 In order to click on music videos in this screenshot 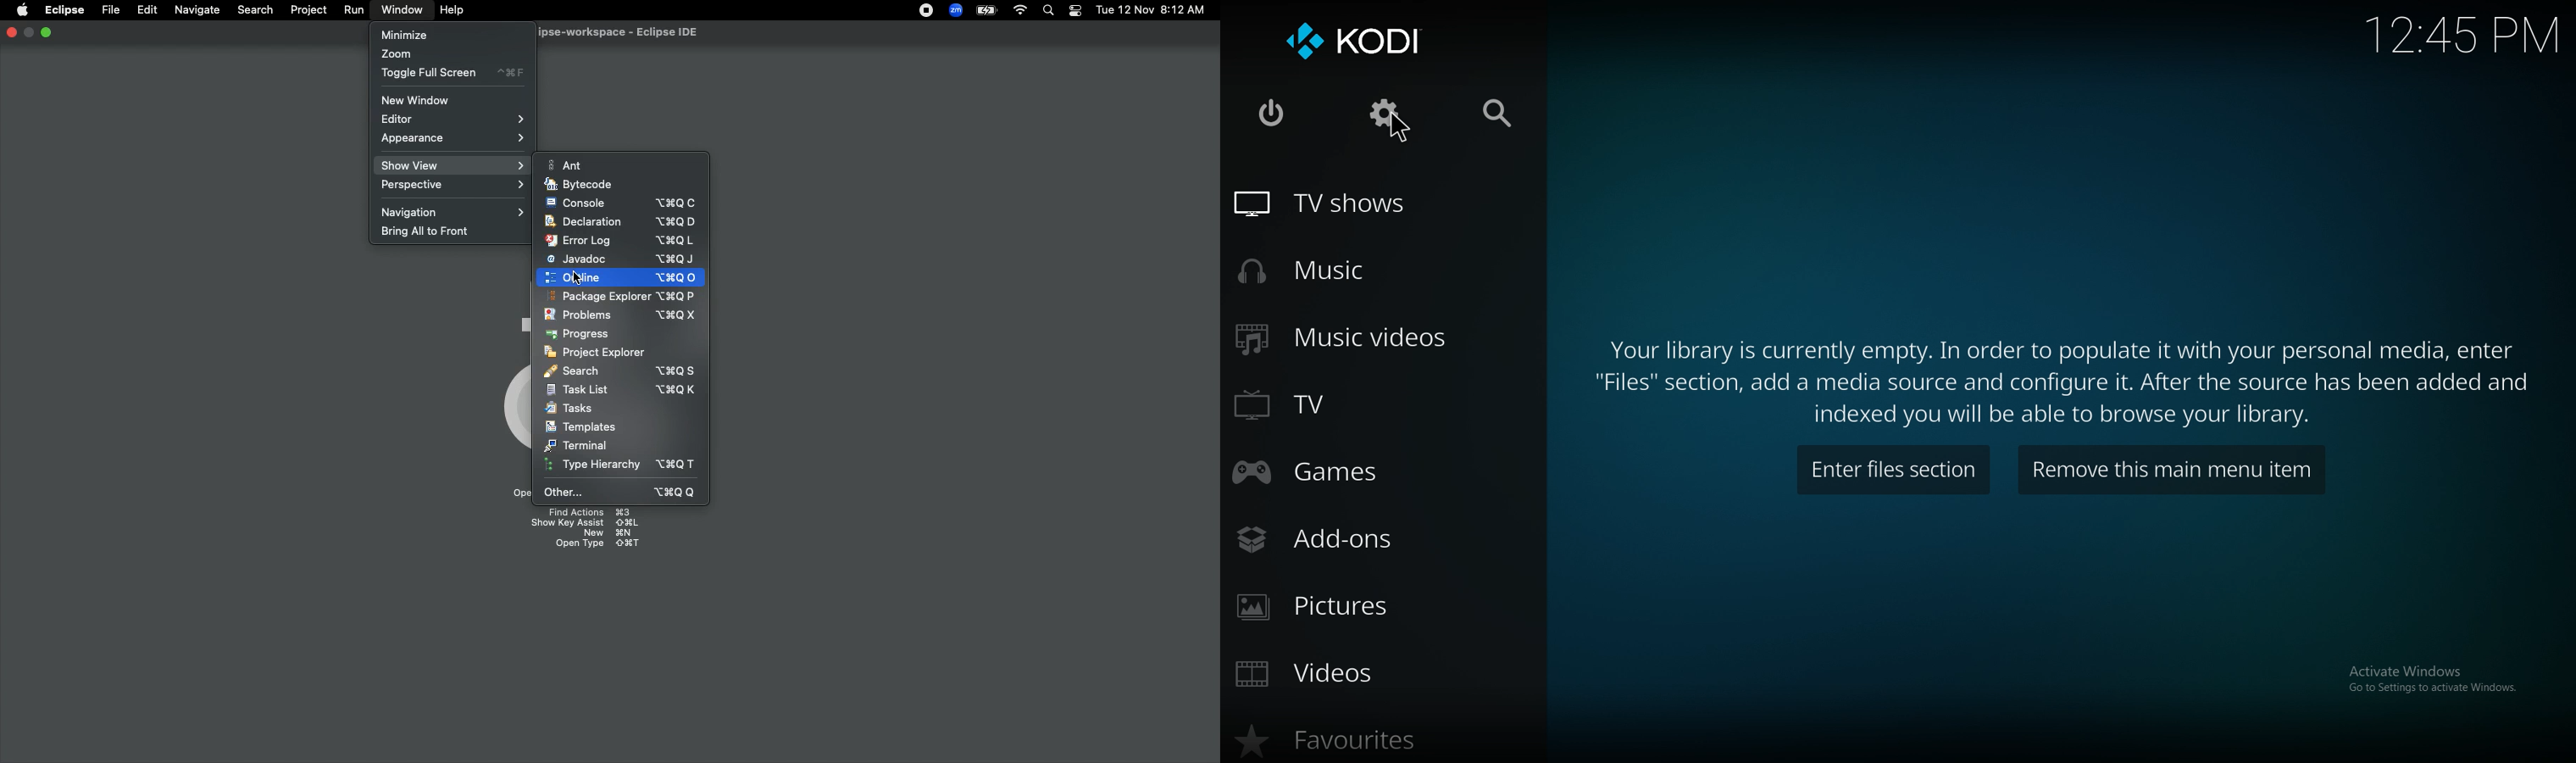, I will do `click(1356, 338)`.